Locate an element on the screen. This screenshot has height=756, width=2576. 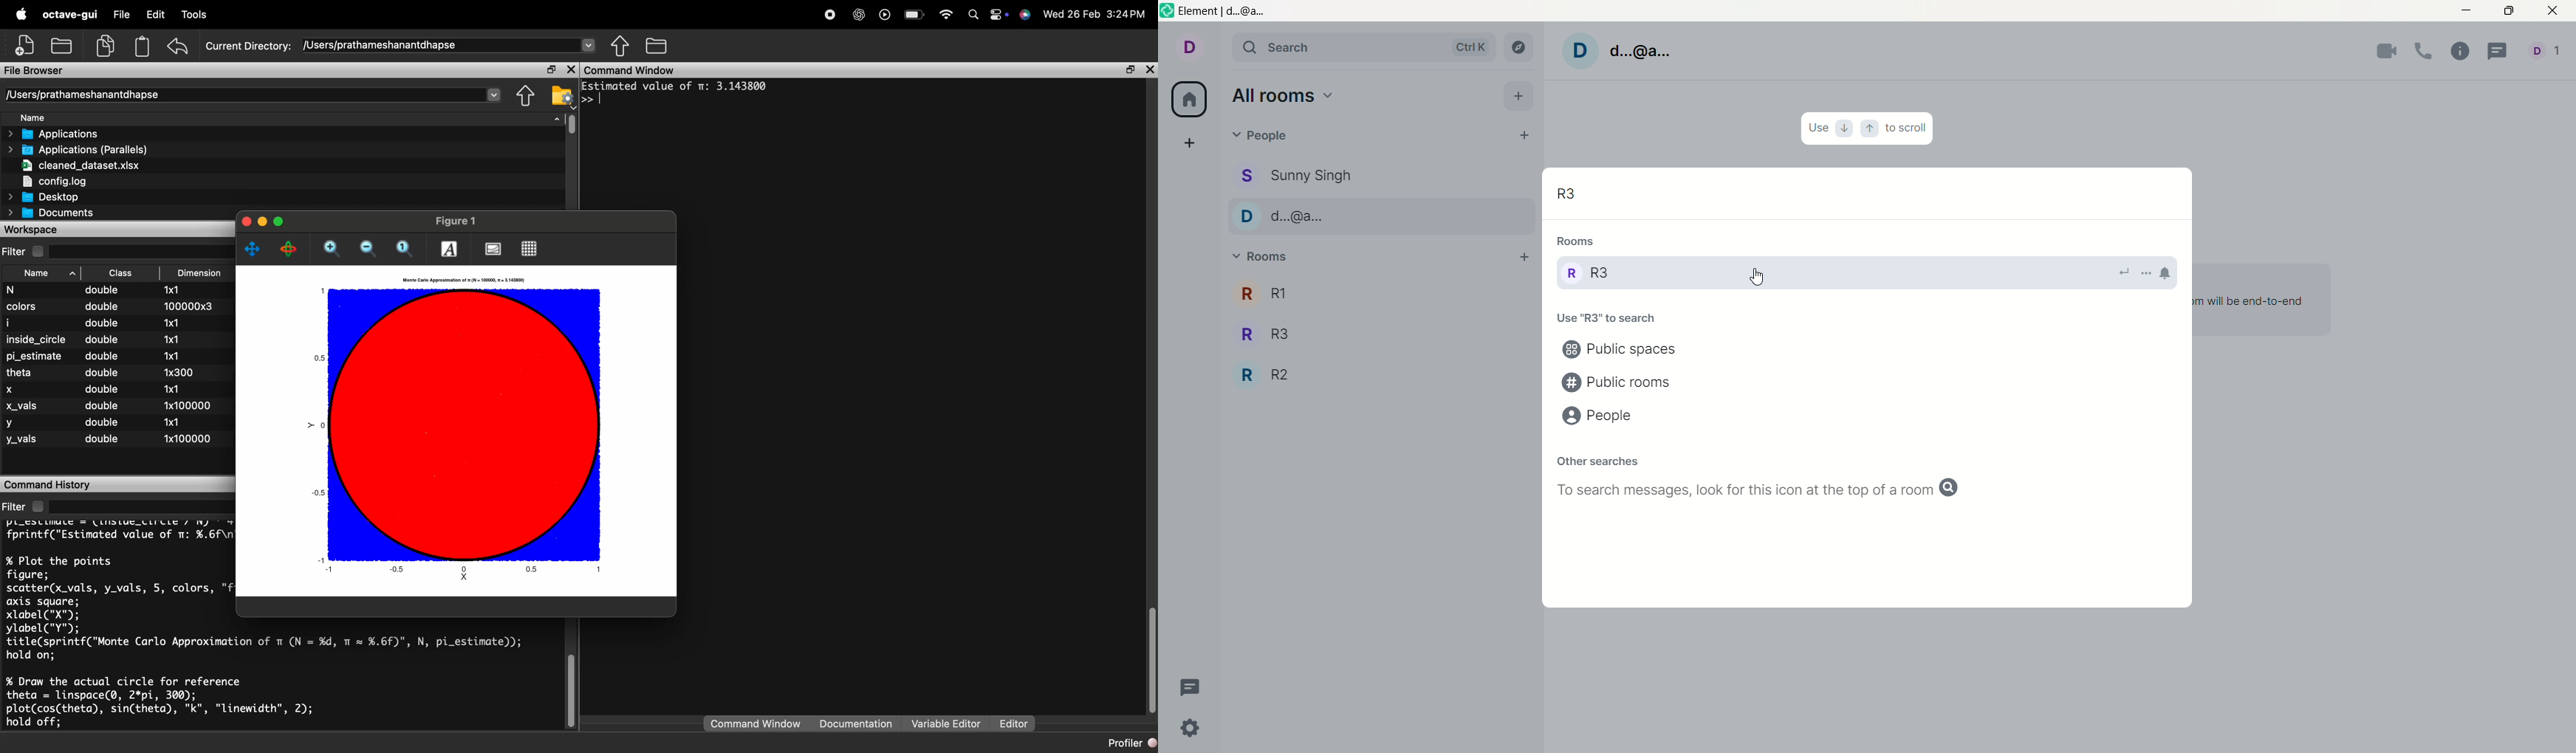
logo is located at coordinates (22, 15).